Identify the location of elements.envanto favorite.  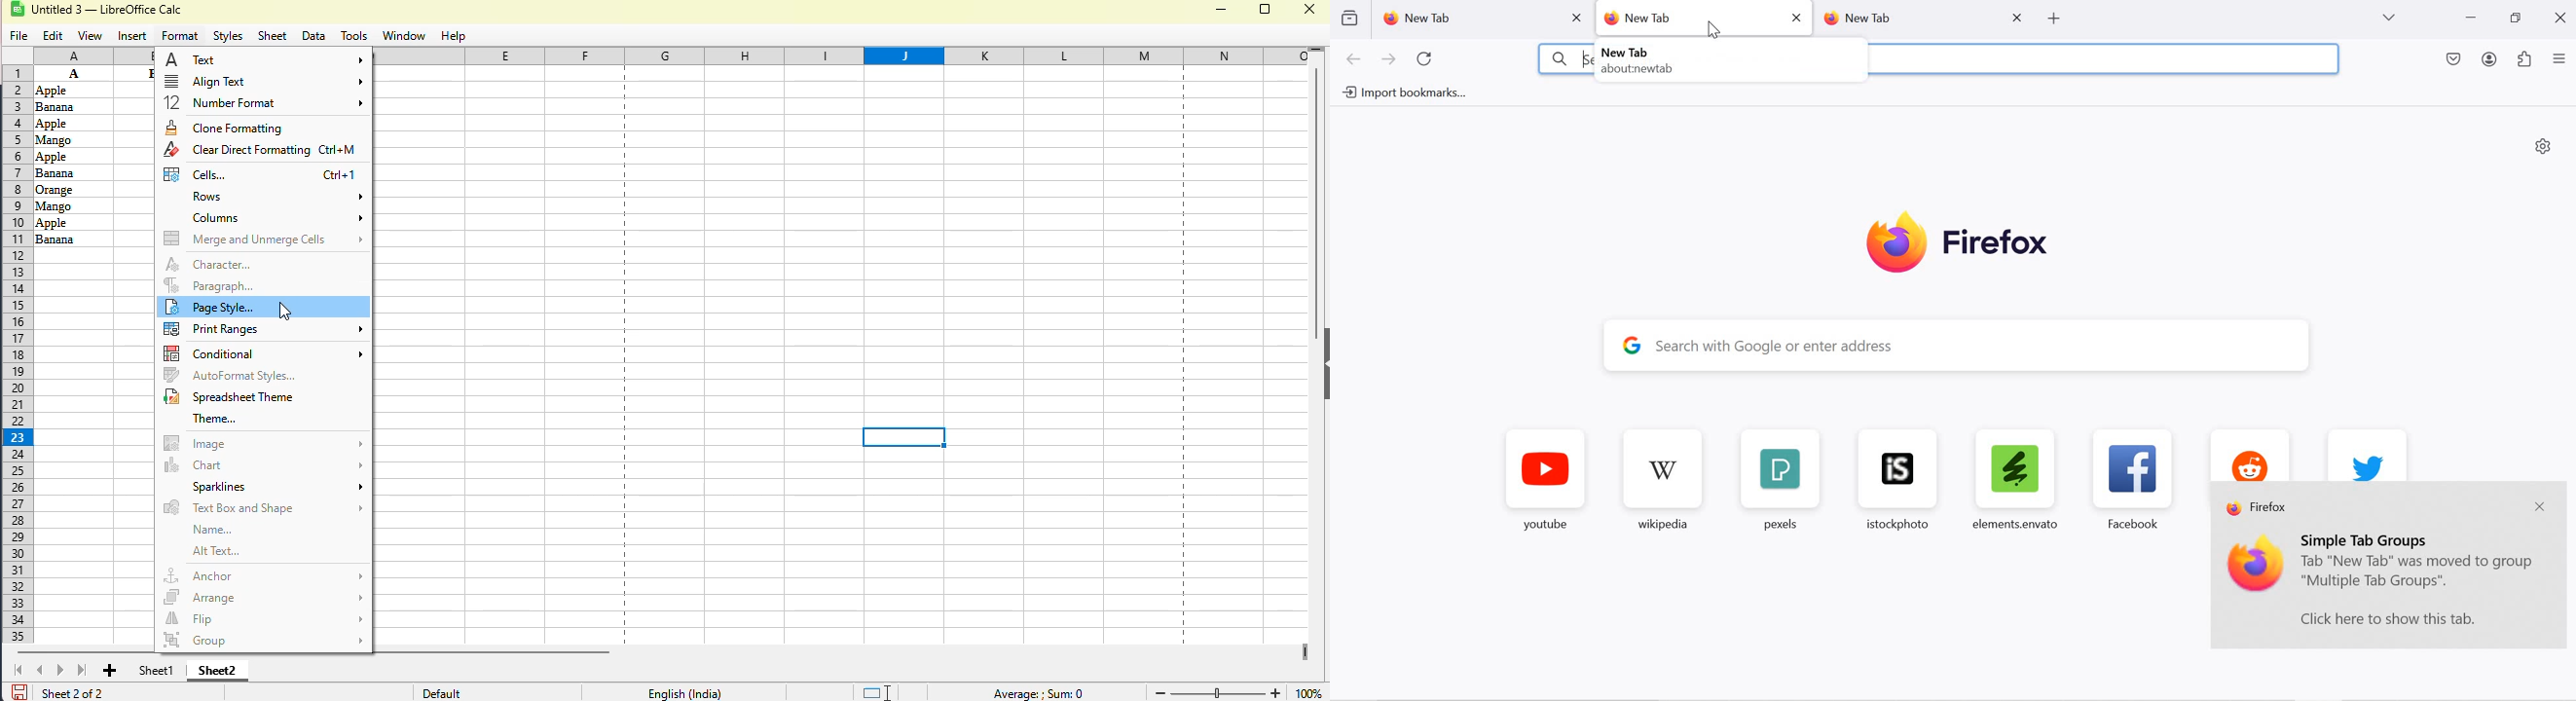
(2014, 478).